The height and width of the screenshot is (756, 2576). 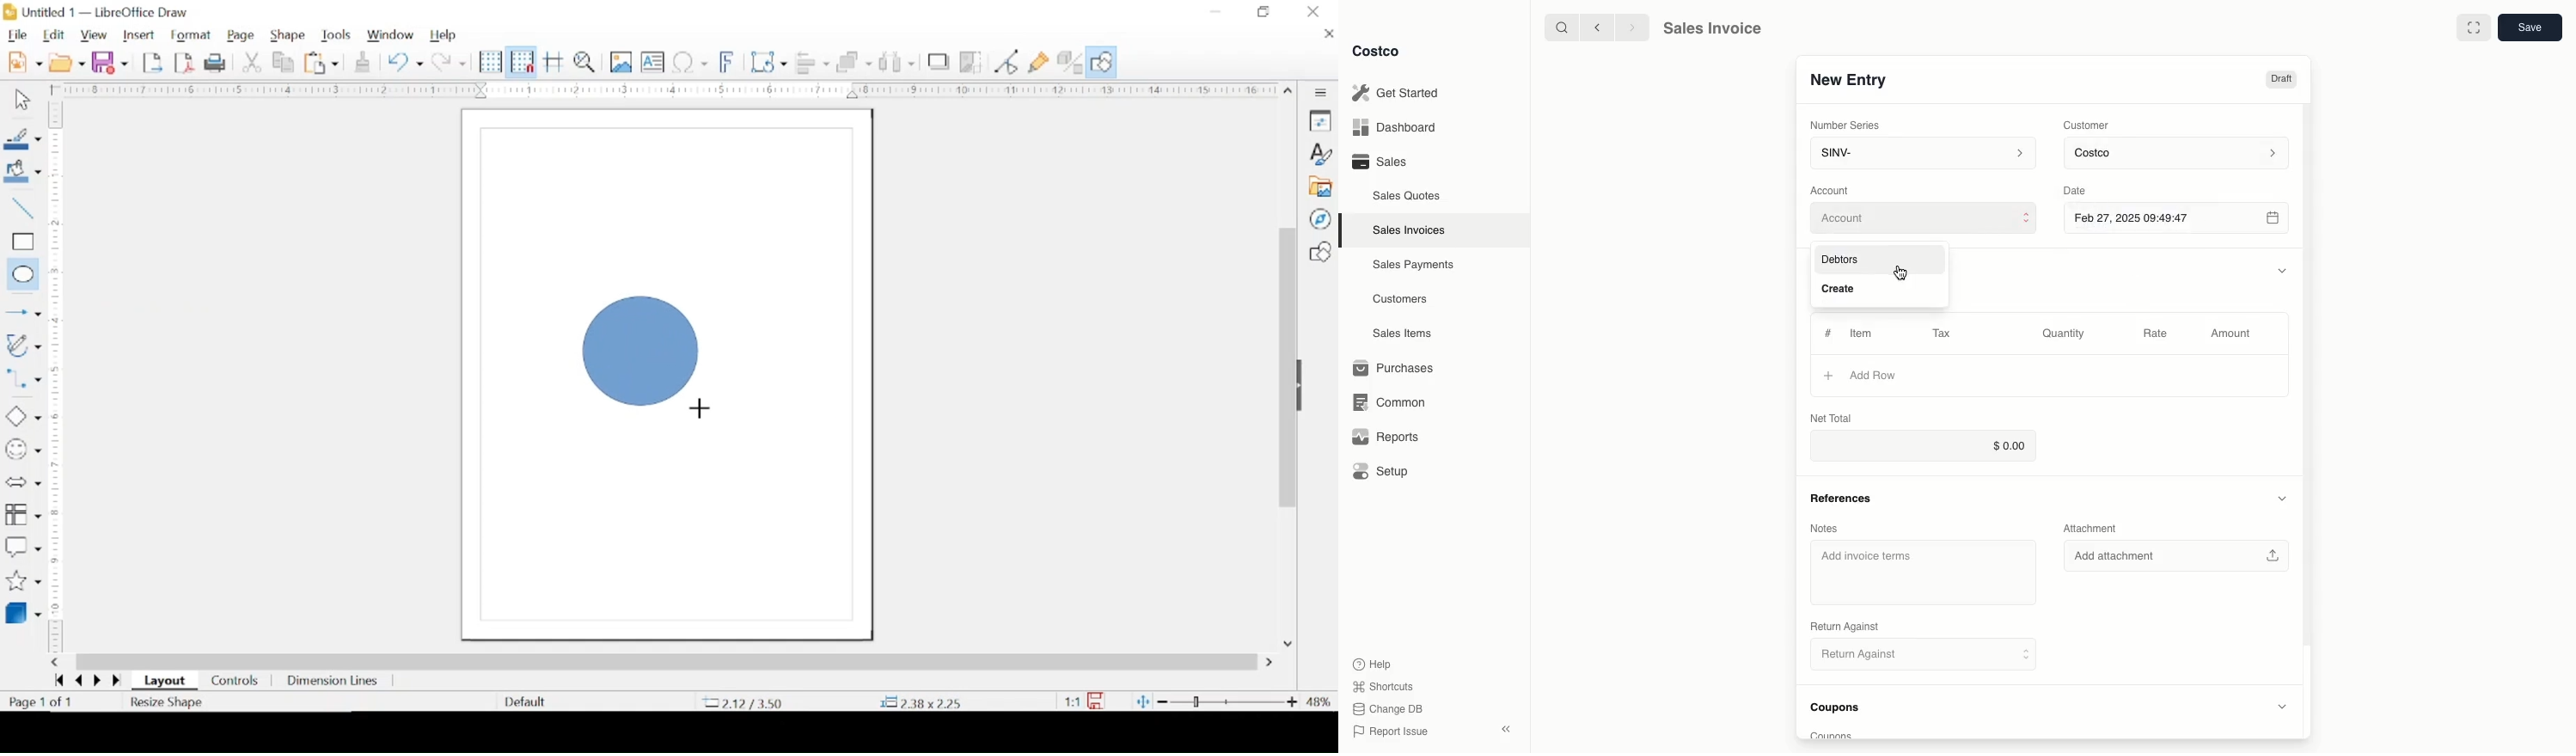 What do you see at coordinates (728, 62) in the screenshot?
I see `insert fontwork text` at bounding box center [728, 62].